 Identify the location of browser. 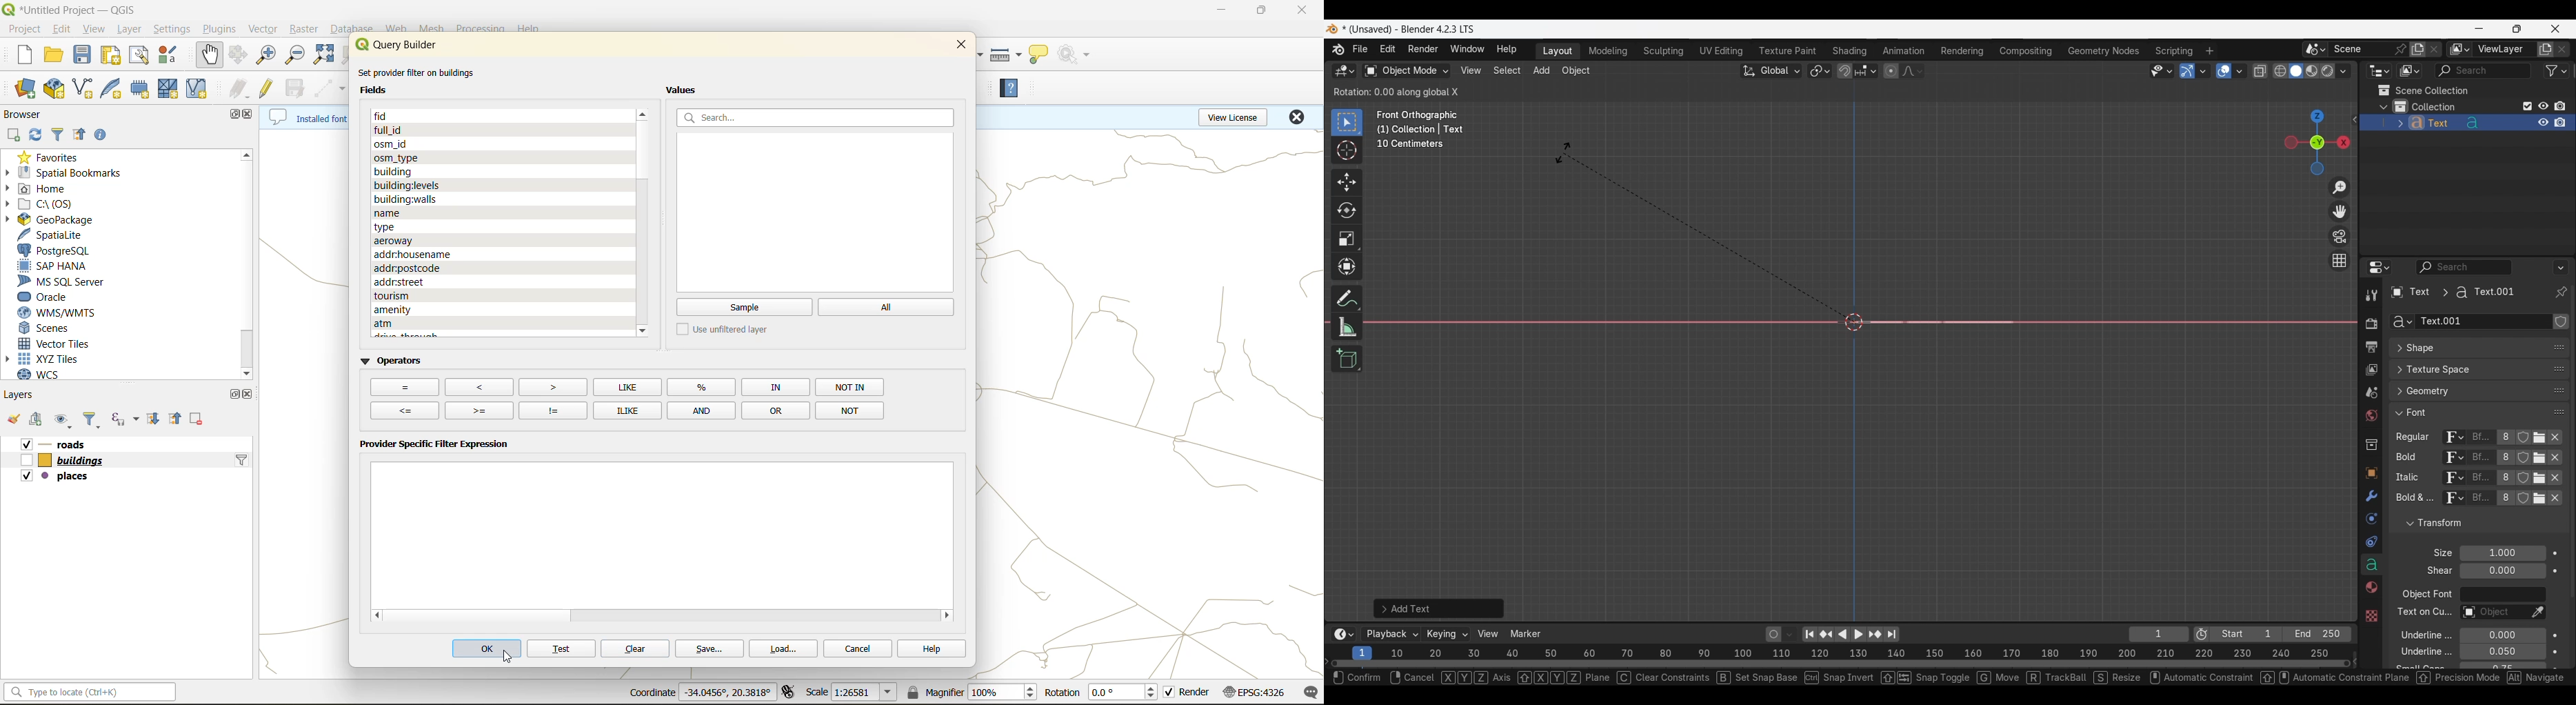
(21, 112).